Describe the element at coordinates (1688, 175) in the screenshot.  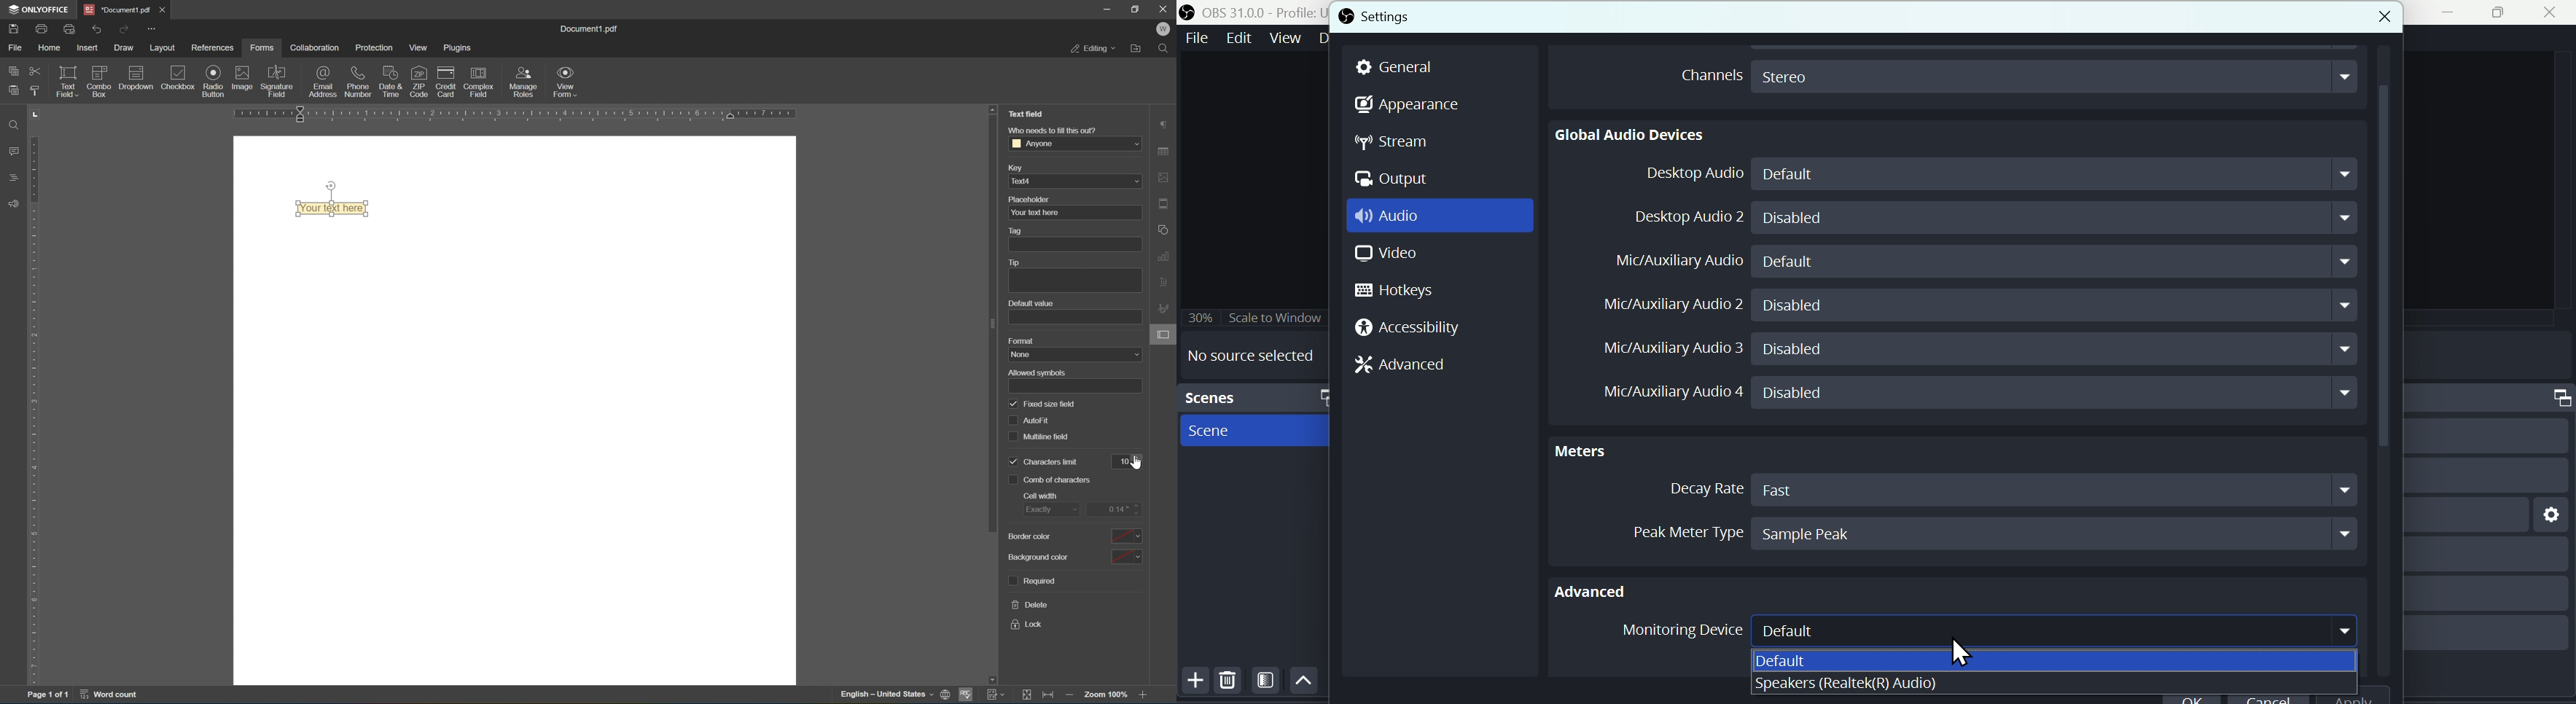
I see `Desktop Audio` at that location.